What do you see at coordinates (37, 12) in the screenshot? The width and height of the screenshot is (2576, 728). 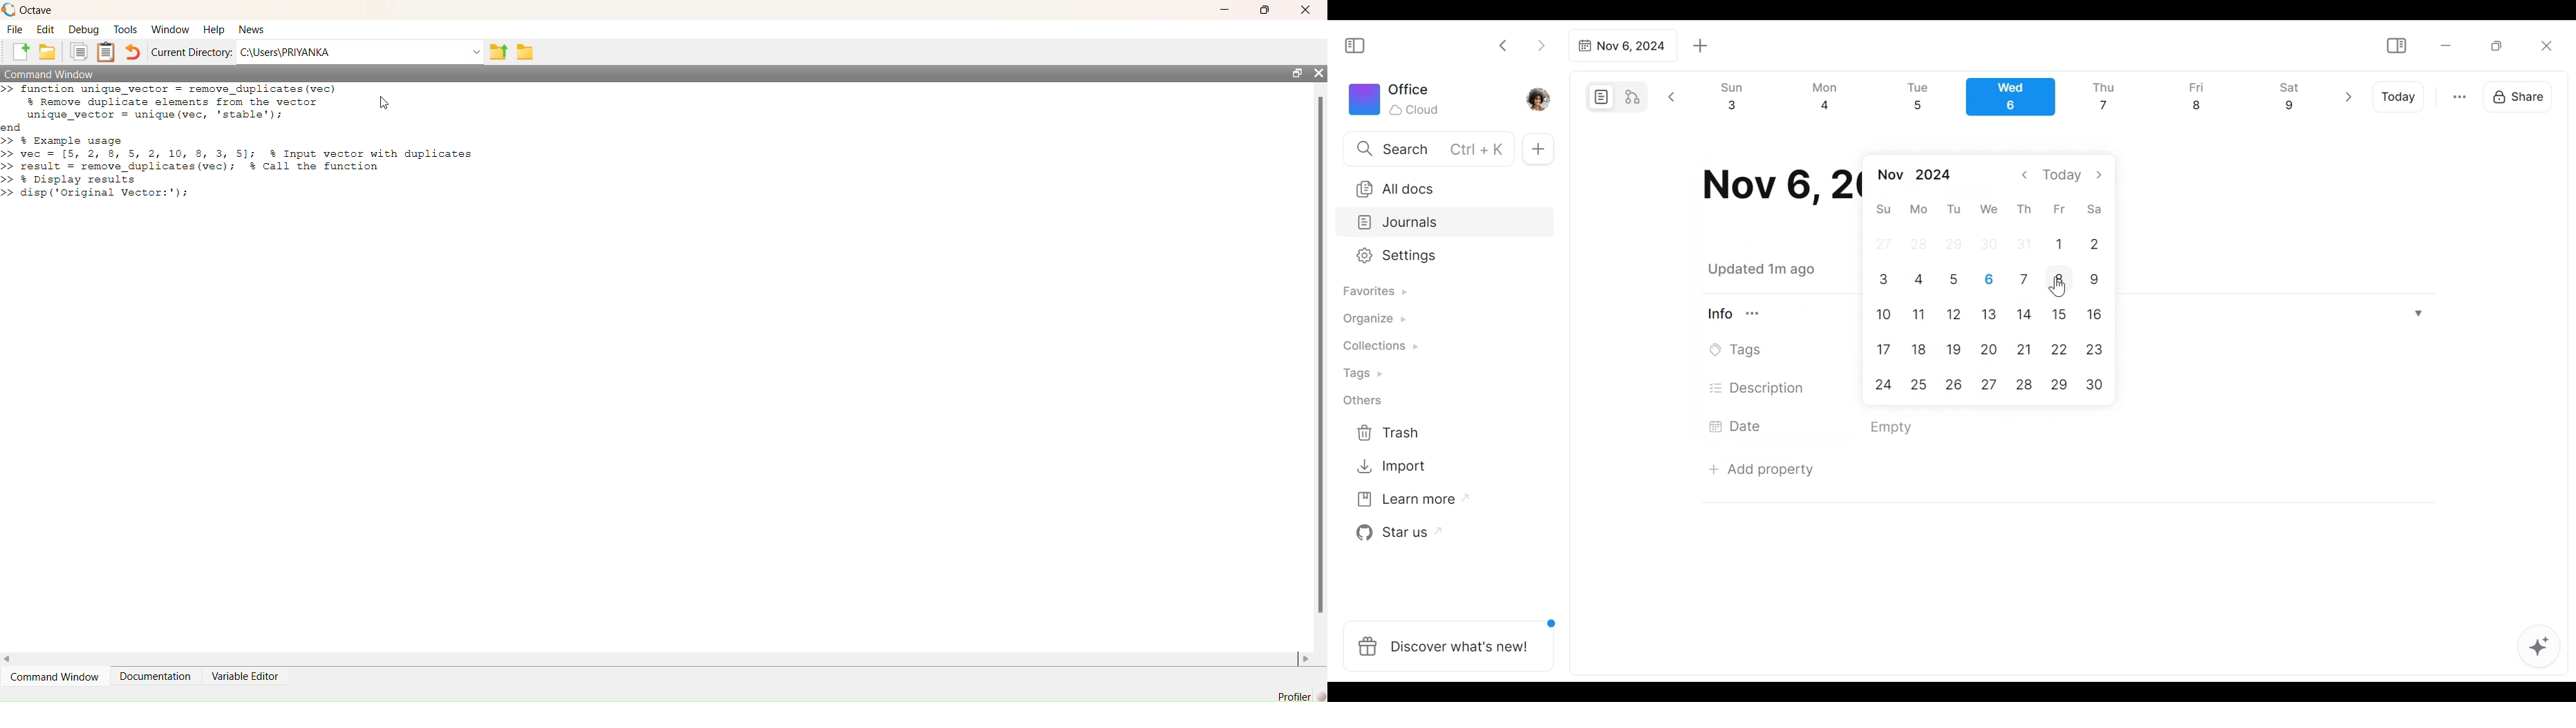 I see `octave` at bounding box center [37, 12].